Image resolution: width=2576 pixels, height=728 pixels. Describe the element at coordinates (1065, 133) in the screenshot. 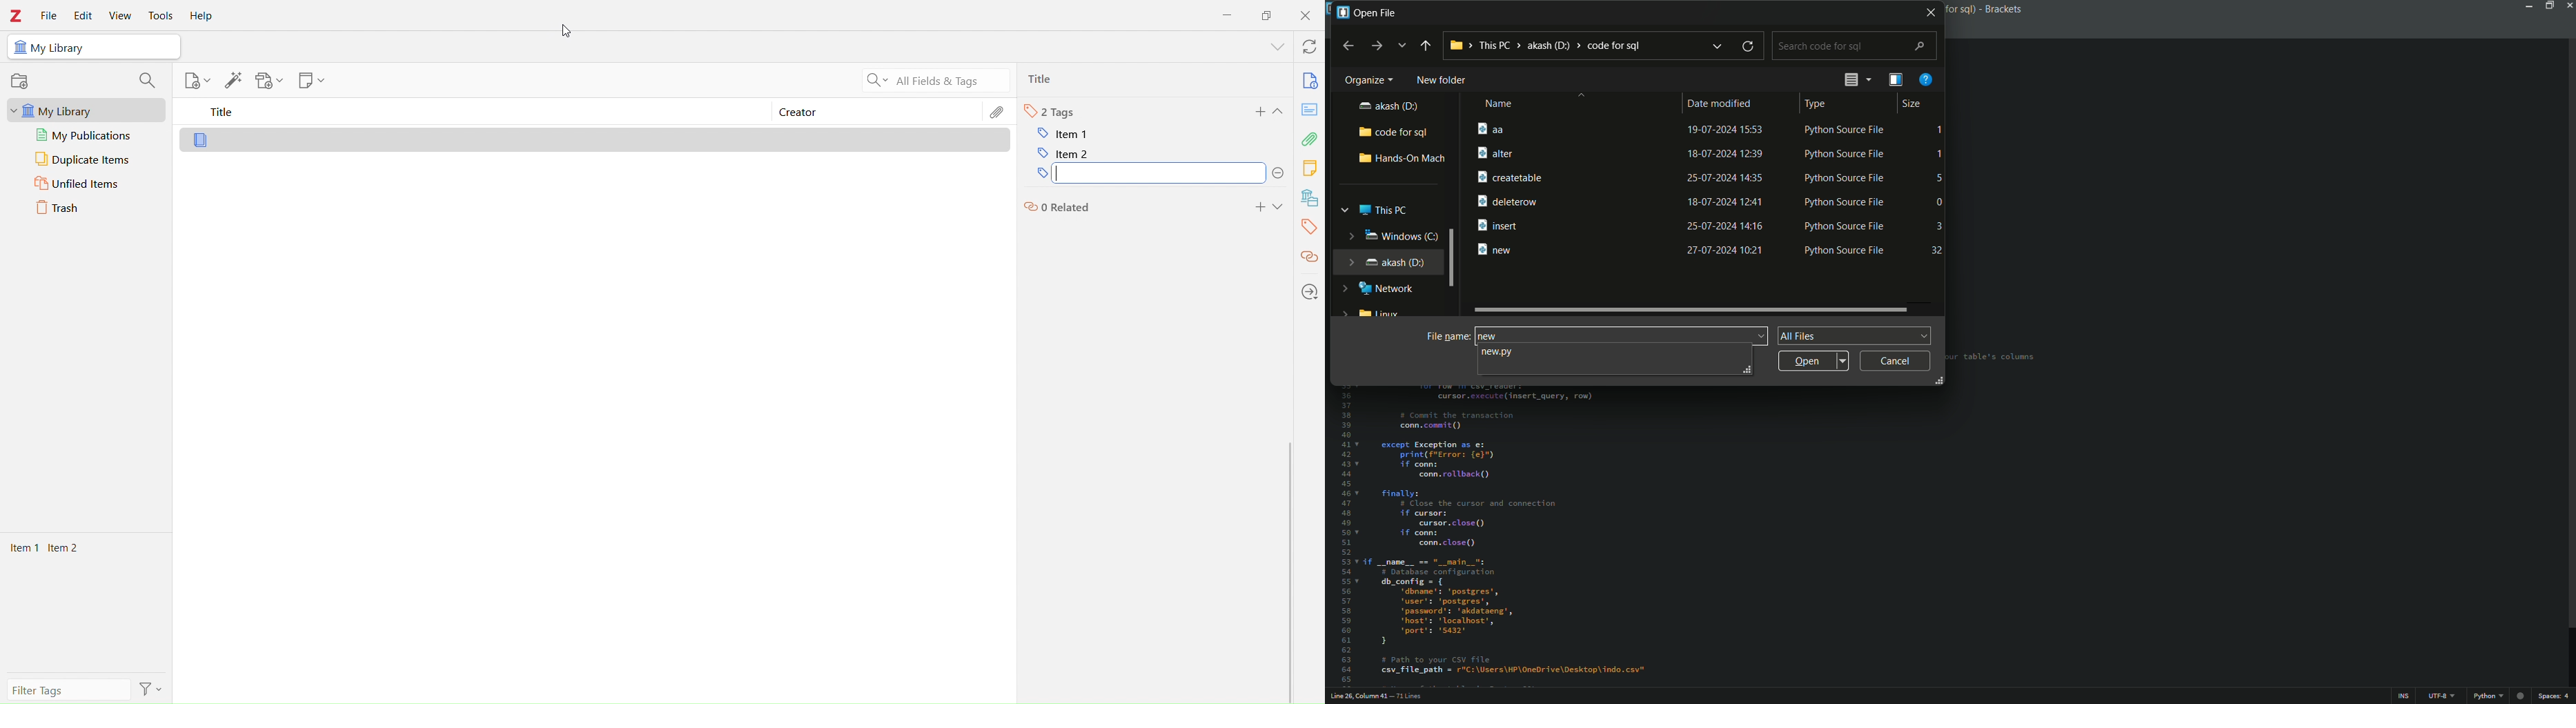

I see `item 1` at that location.